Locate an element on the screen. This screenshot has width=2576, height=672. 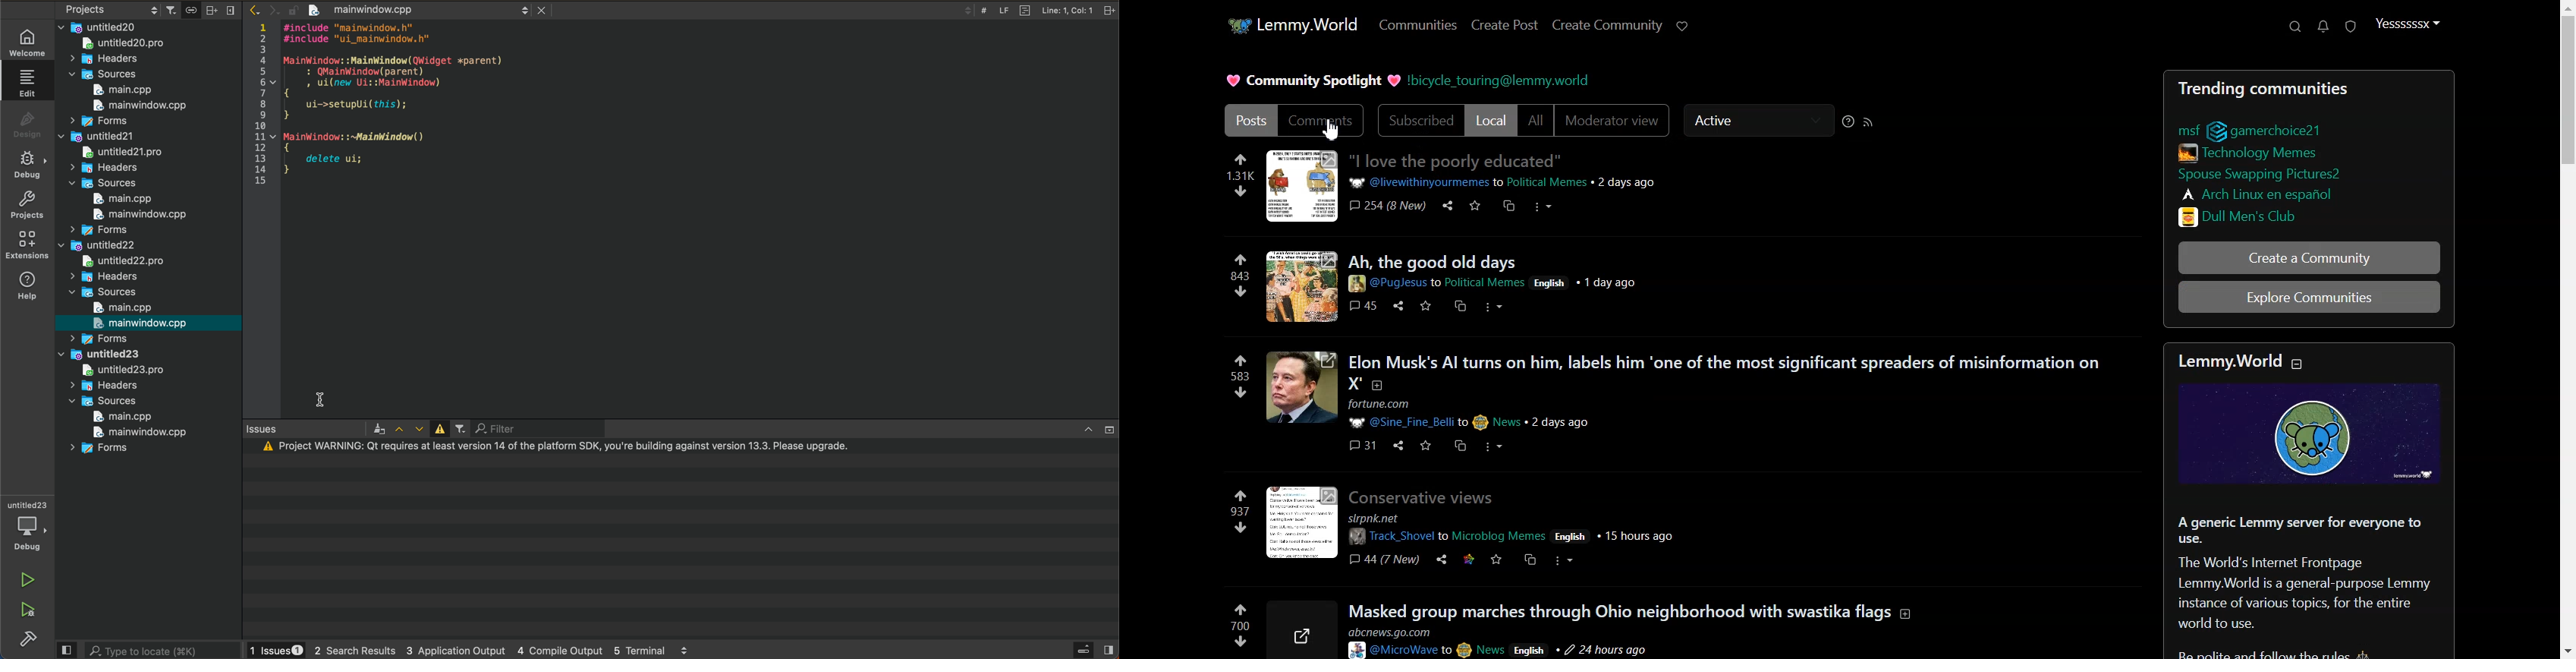
projects is located at coordinates (27, 207).